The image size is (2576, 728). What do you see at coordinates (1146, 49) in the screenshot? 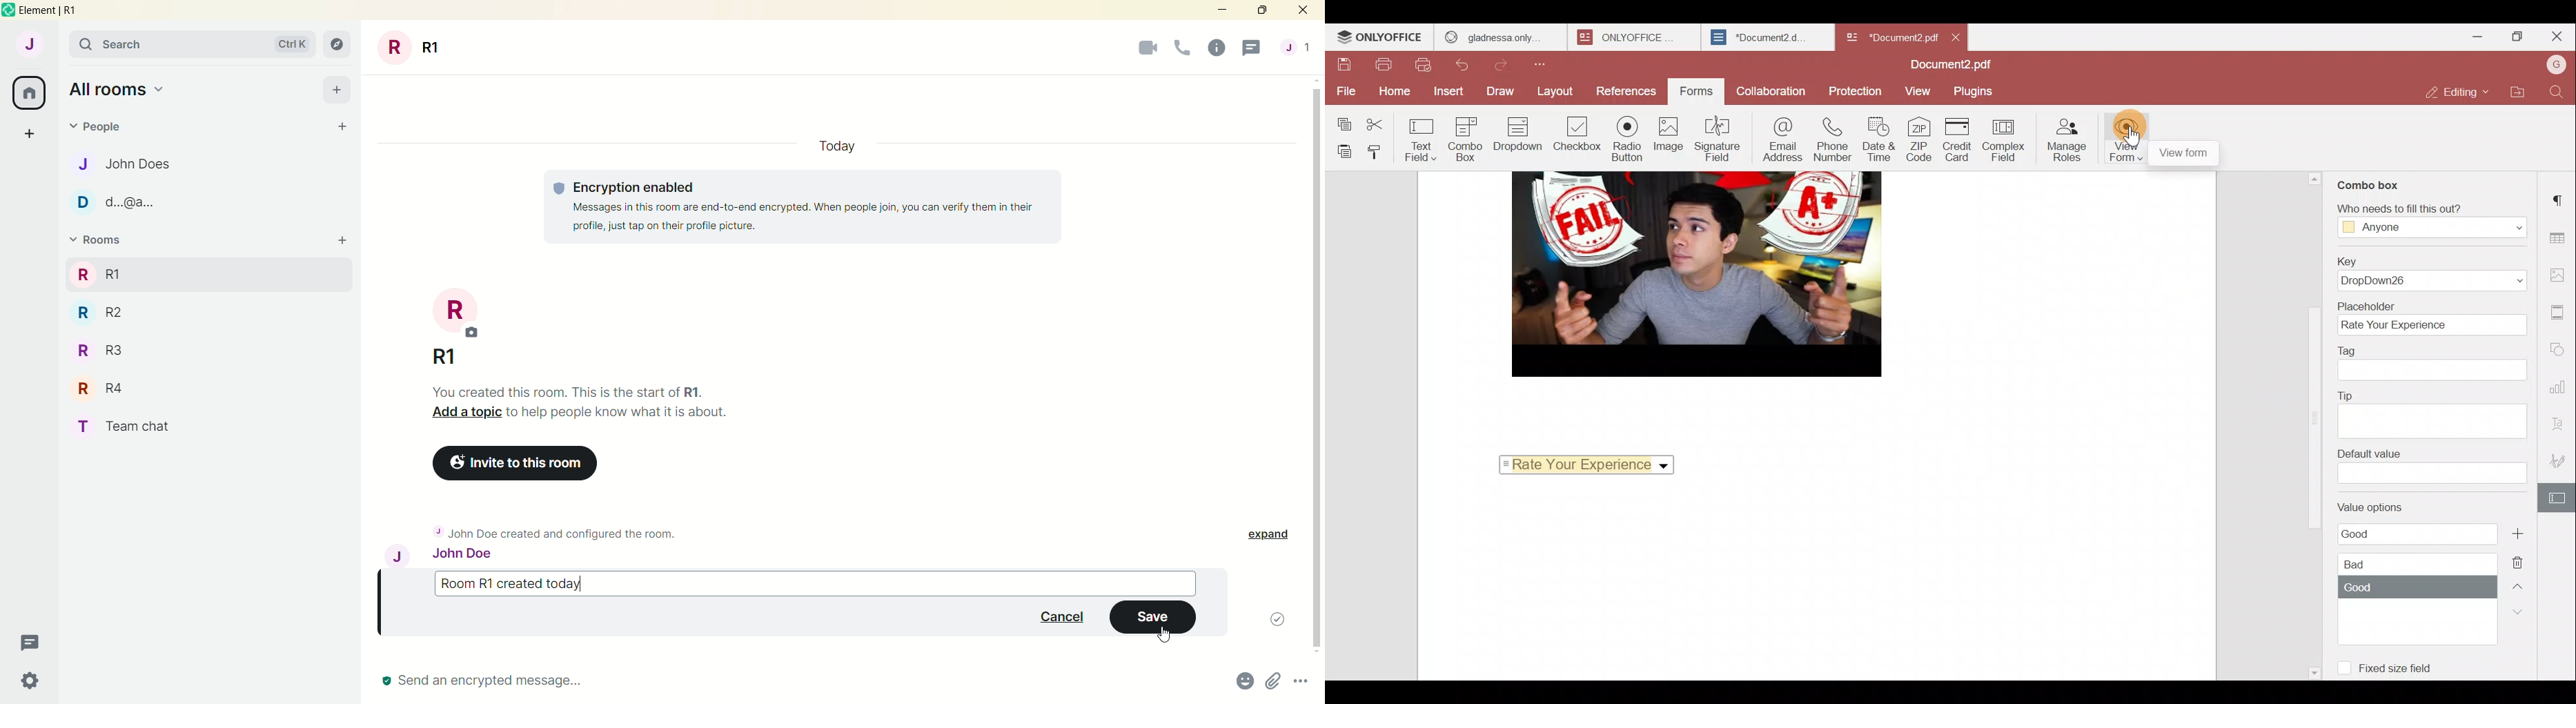
I see `video call` at bounding box center [1146, 49].